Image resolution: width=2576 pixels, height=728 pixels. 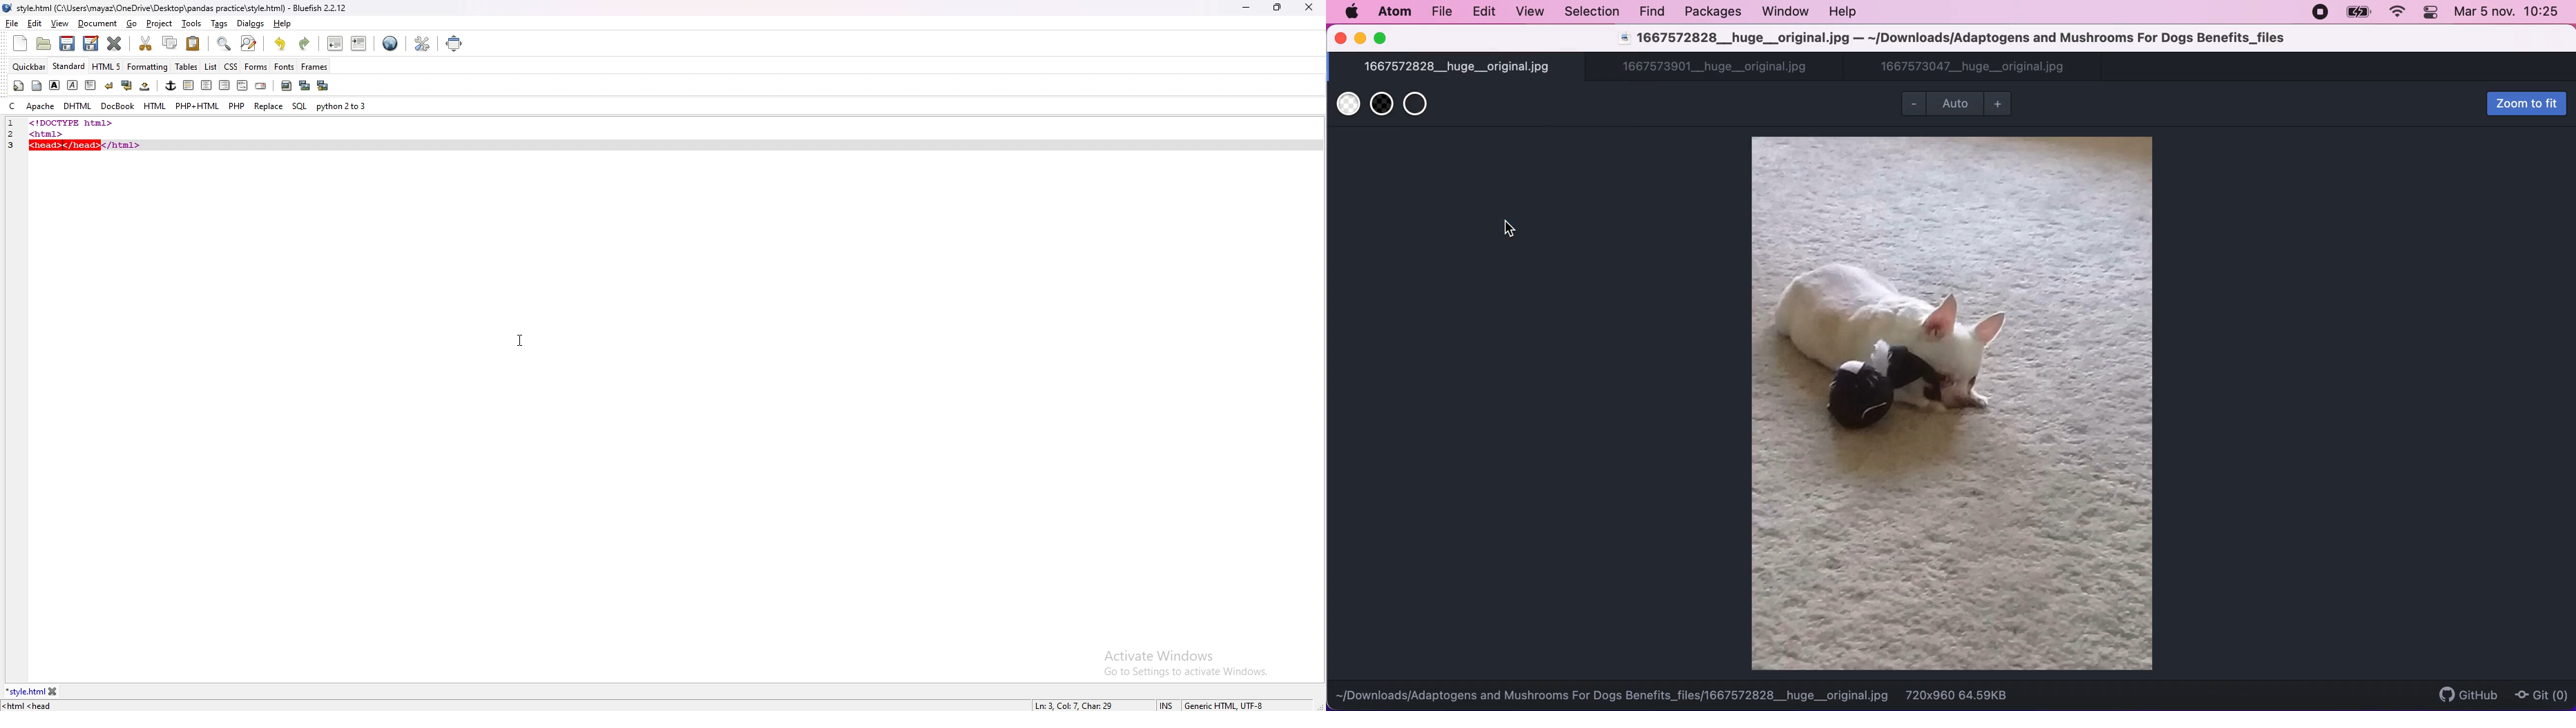 I want to click on maximize, so click(x=1385, y=39).